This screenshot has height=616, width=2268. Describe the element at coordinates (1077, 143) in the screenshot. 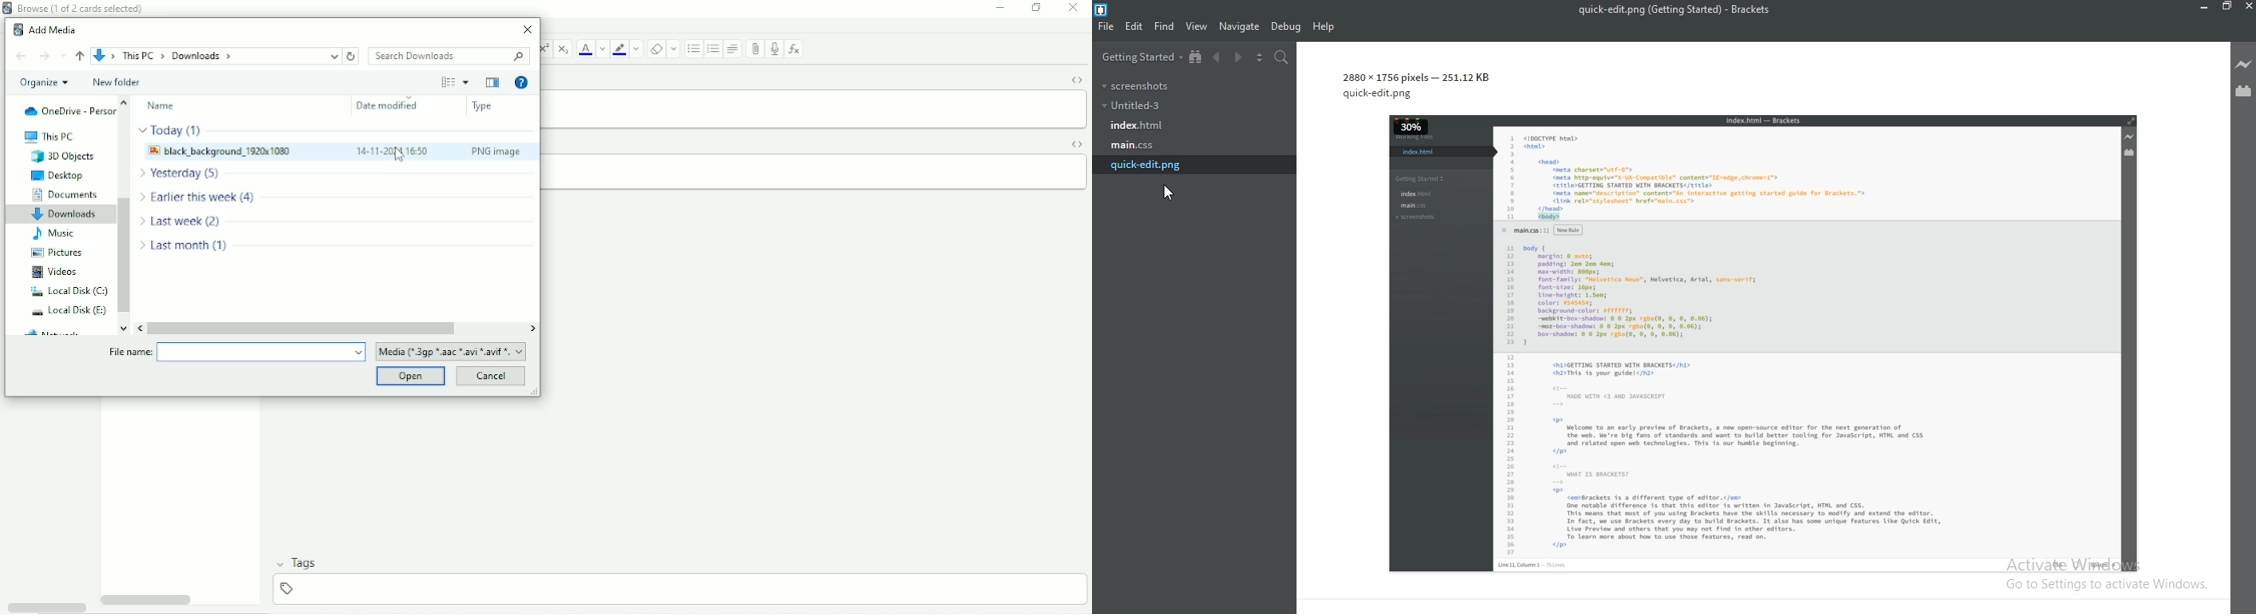

I see `Toggle HTML Editor` at that location.